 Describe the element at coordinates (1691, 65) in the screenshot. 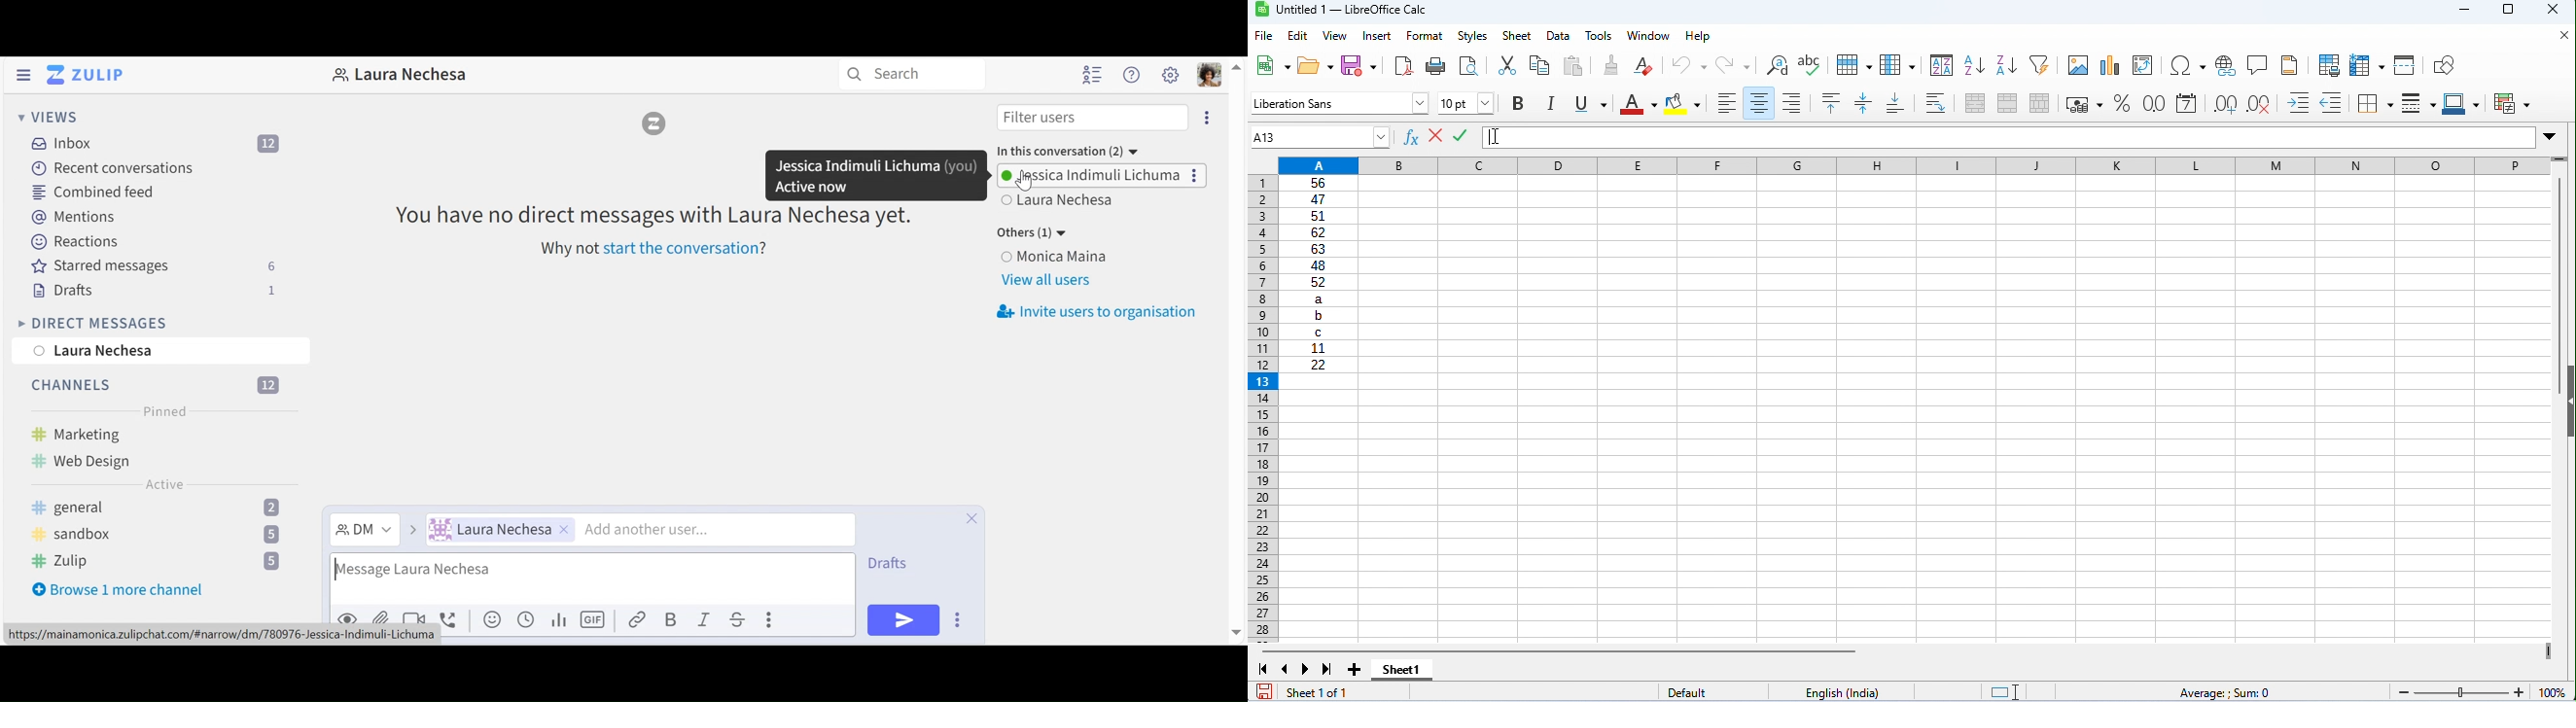

I see `undo` at that location.